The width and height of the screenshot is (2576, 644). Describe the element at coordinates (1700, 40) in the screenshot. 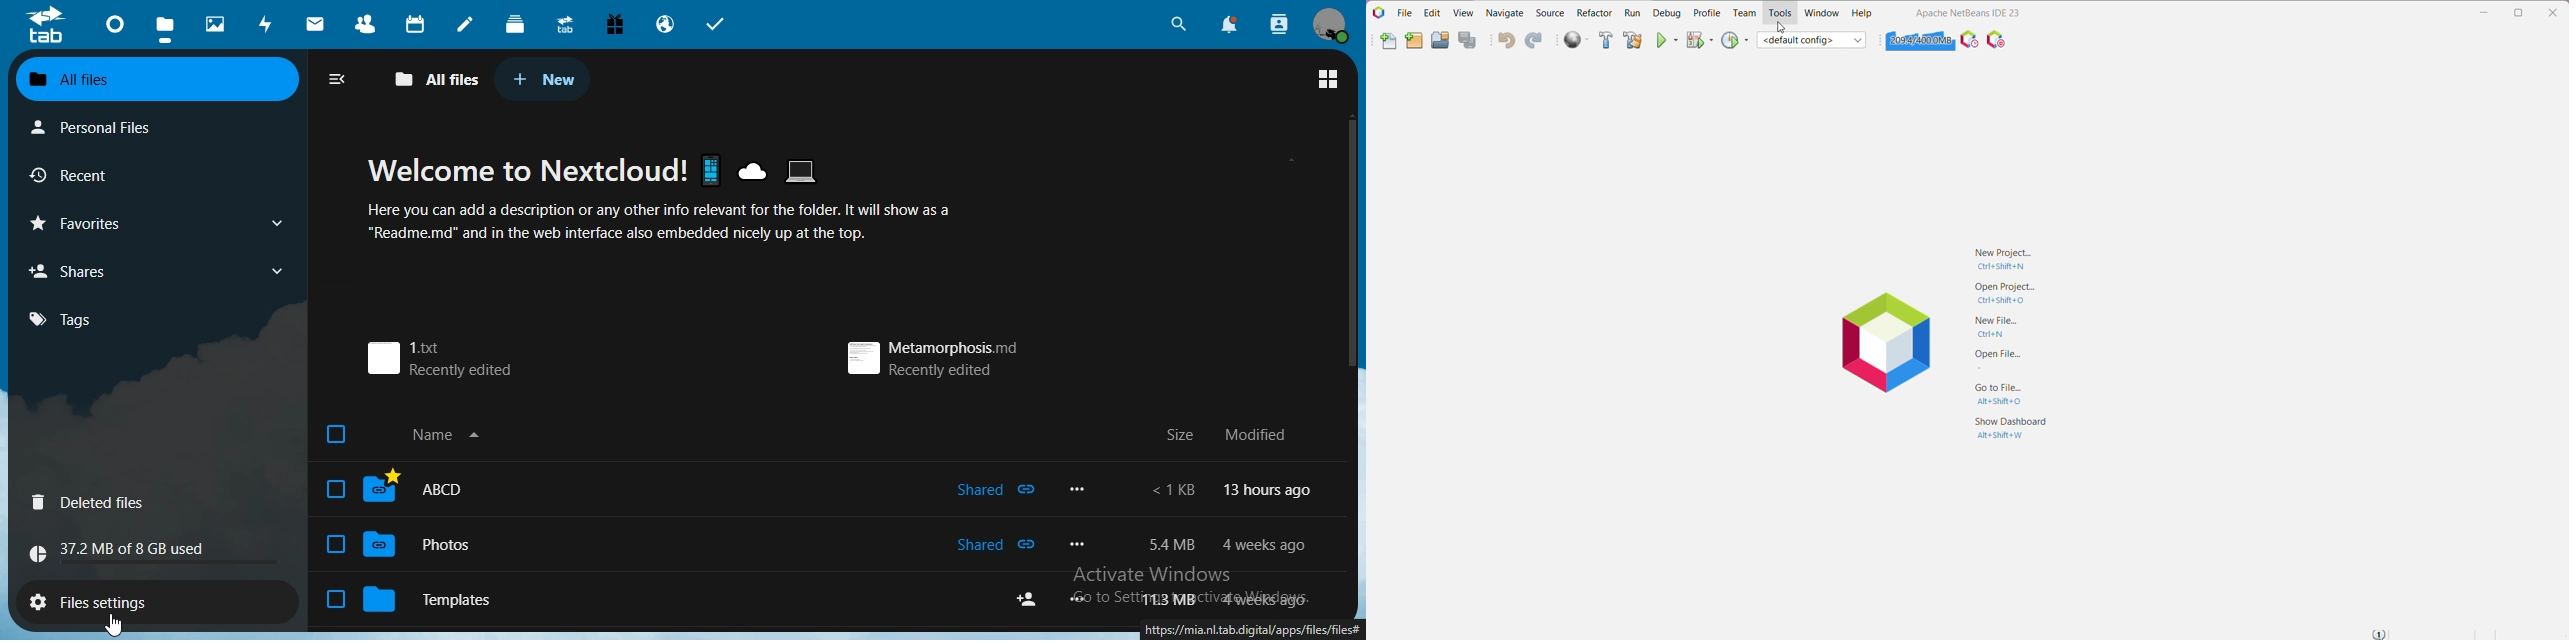

I see `Debug Project` at that location.